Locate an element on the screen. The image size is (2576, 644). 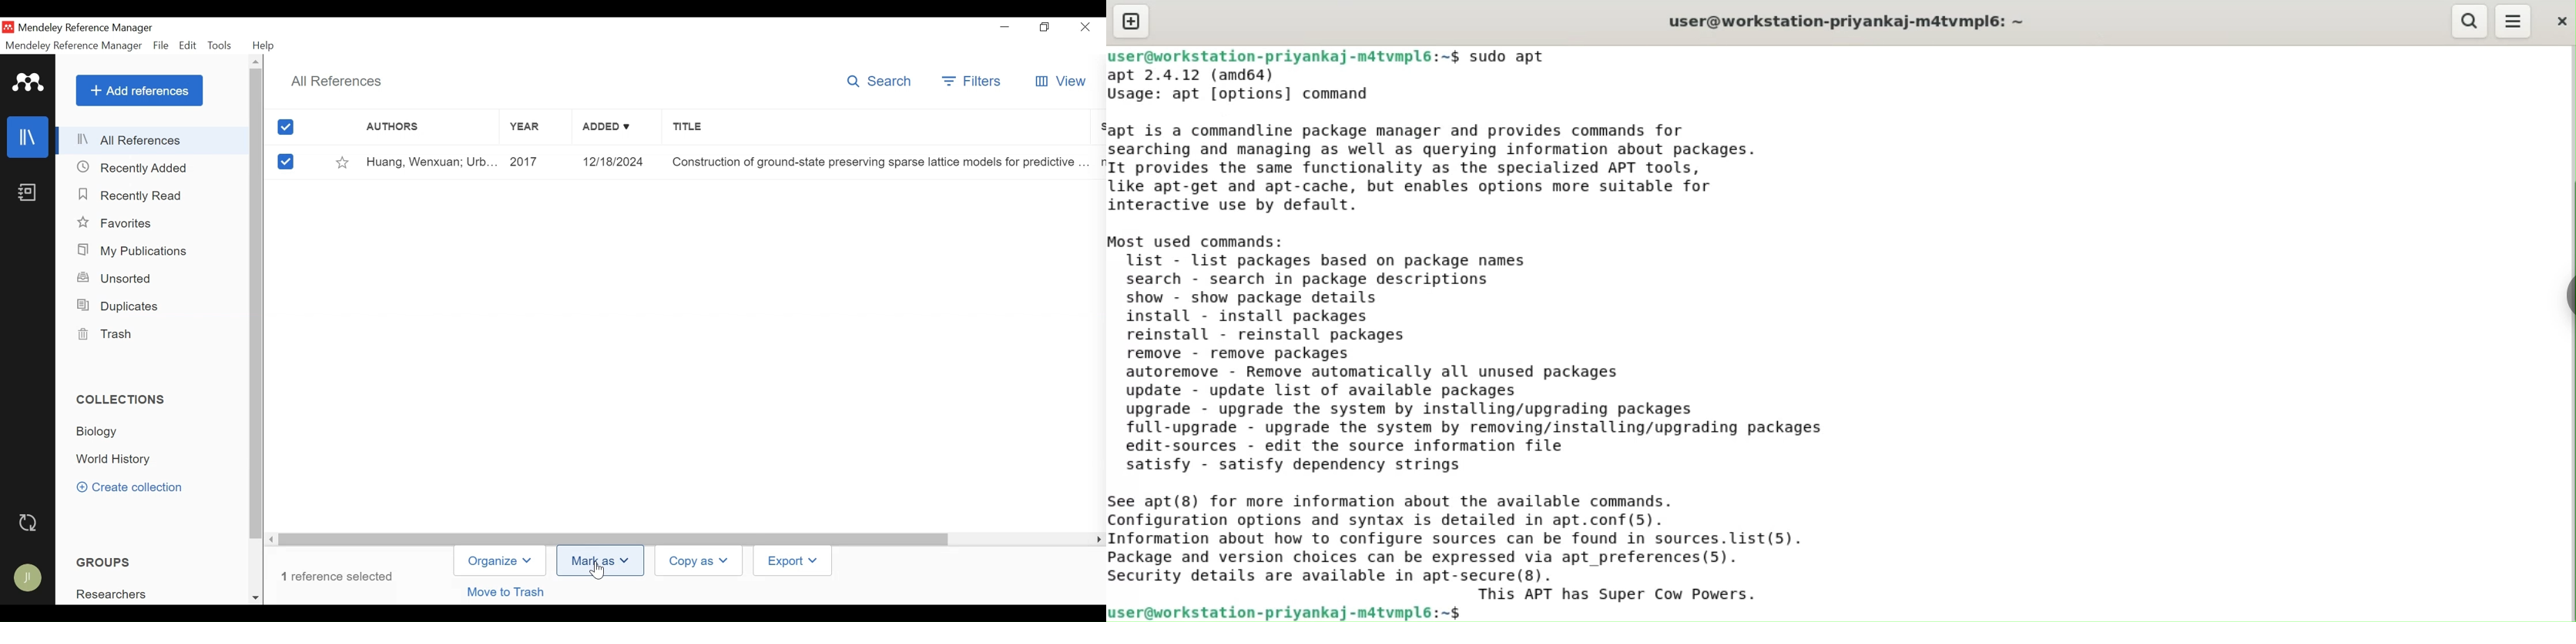
Export is located at coordinates (792, 561).